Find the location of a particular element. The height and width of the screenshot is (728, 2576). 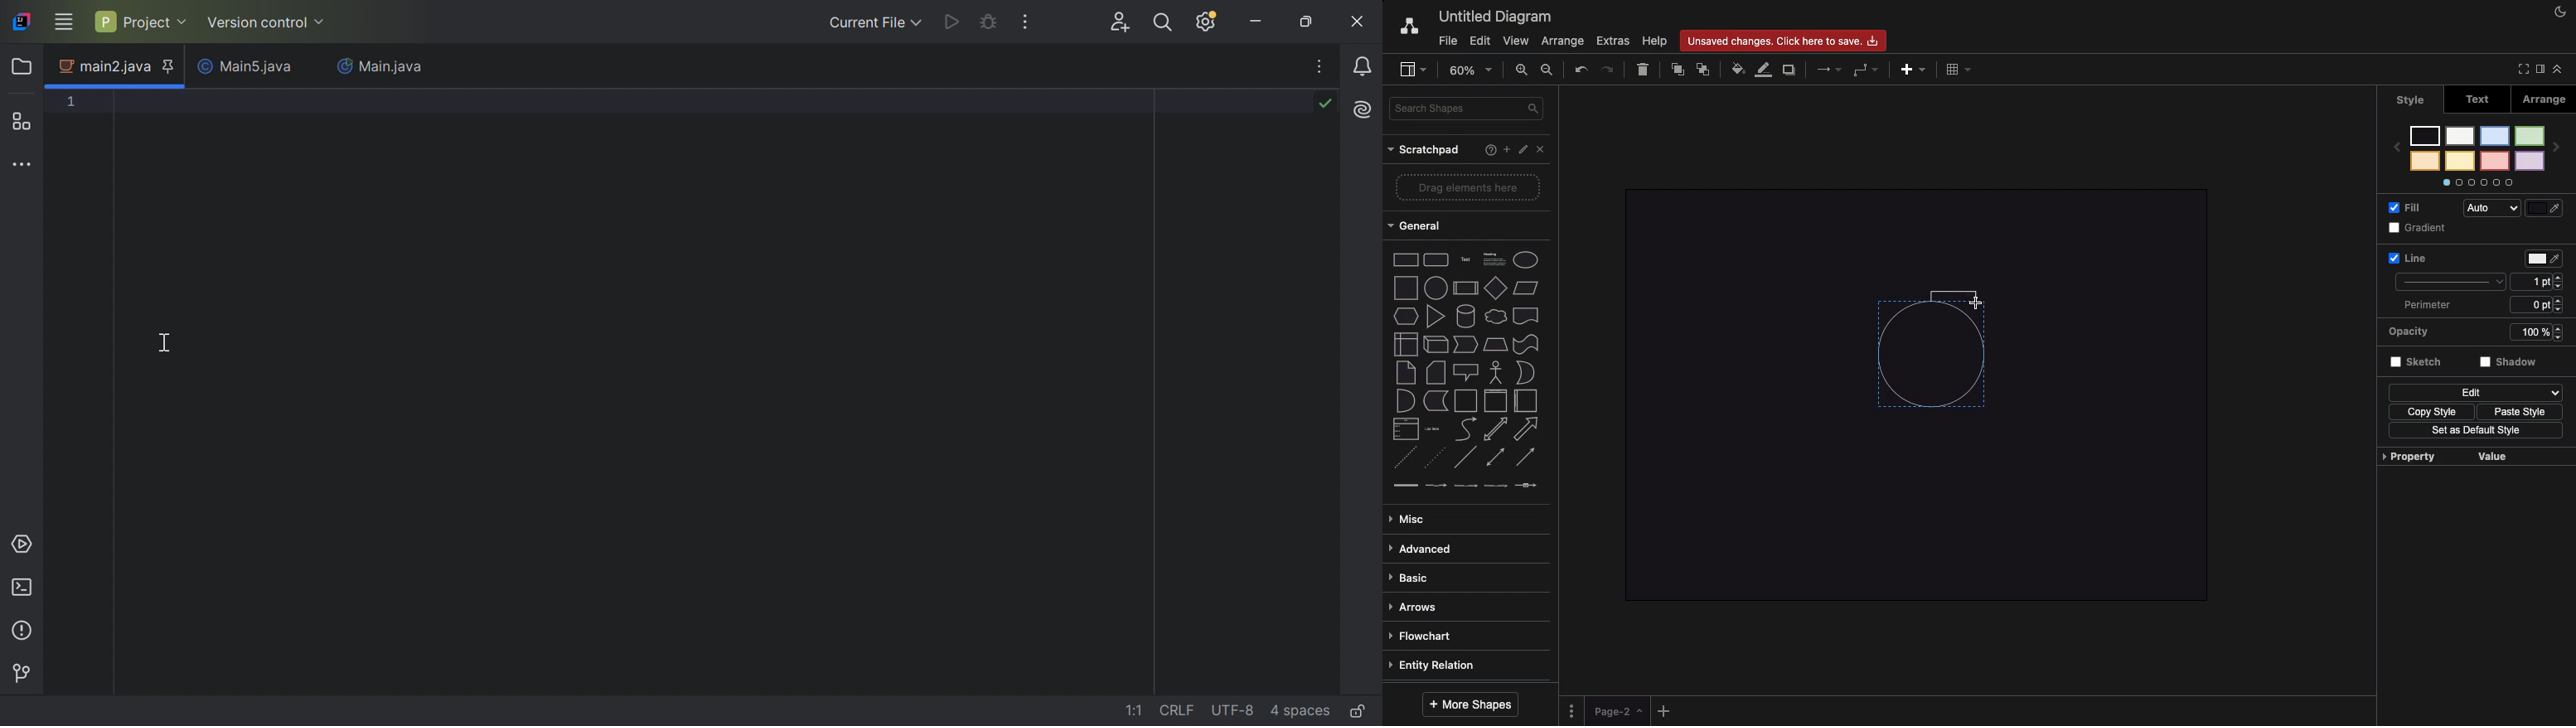

indent: 4 spaces is located at coordinates (1303, 710).